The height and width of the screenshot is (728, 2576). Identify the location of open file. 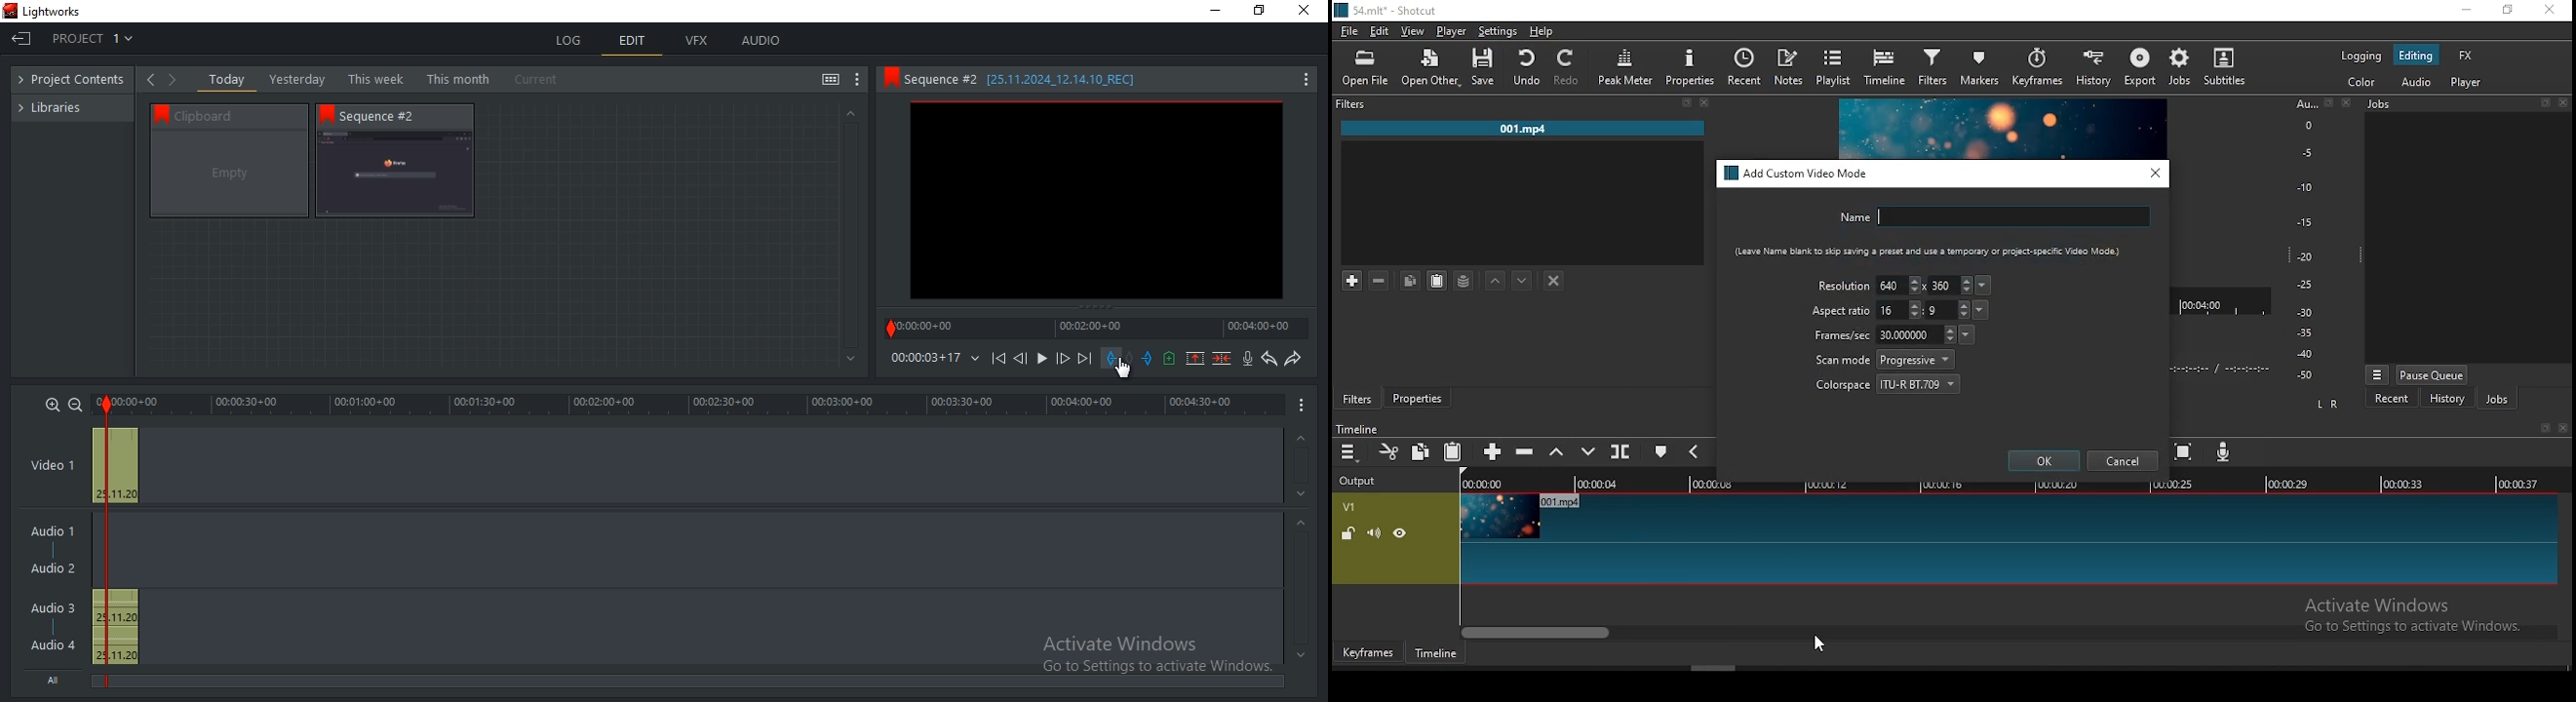
(1365, 69).